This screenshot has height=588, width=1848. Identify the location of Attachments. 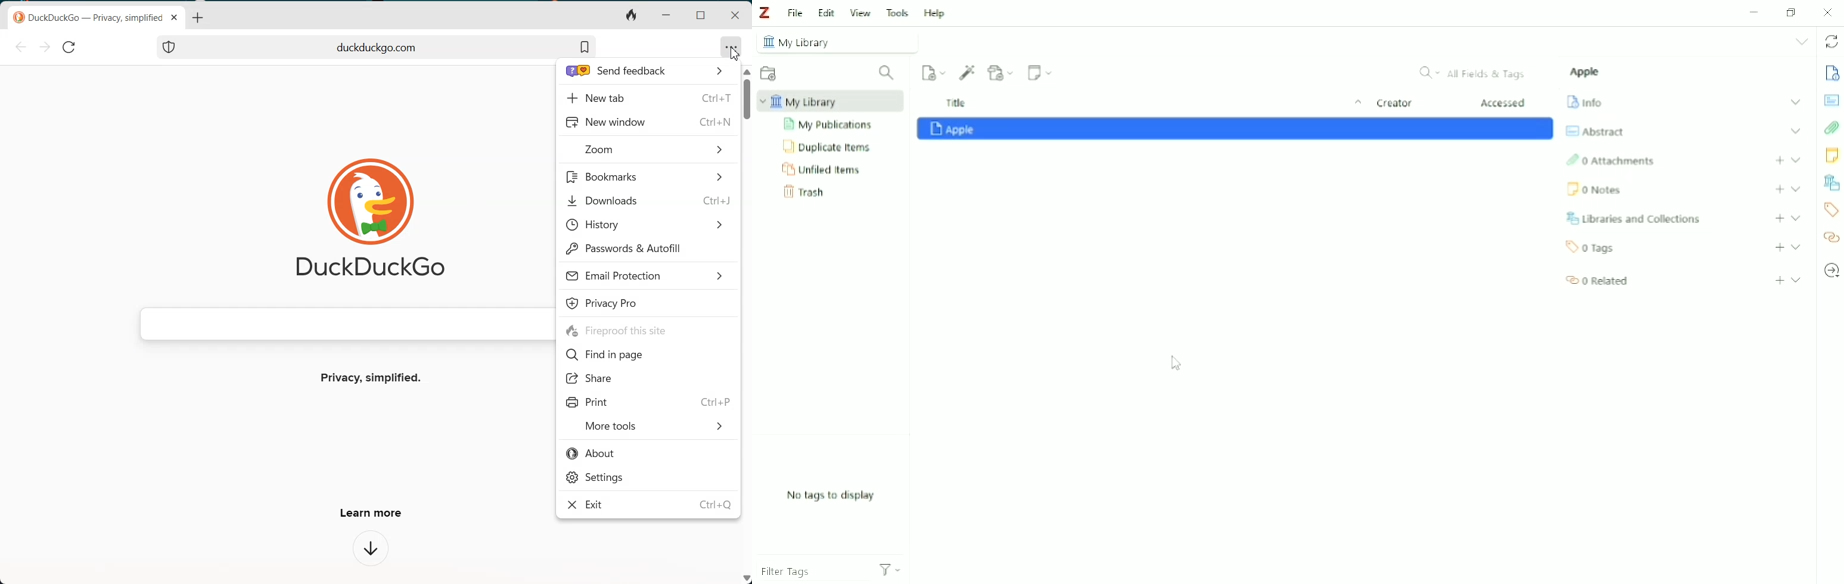
(1611, 161).